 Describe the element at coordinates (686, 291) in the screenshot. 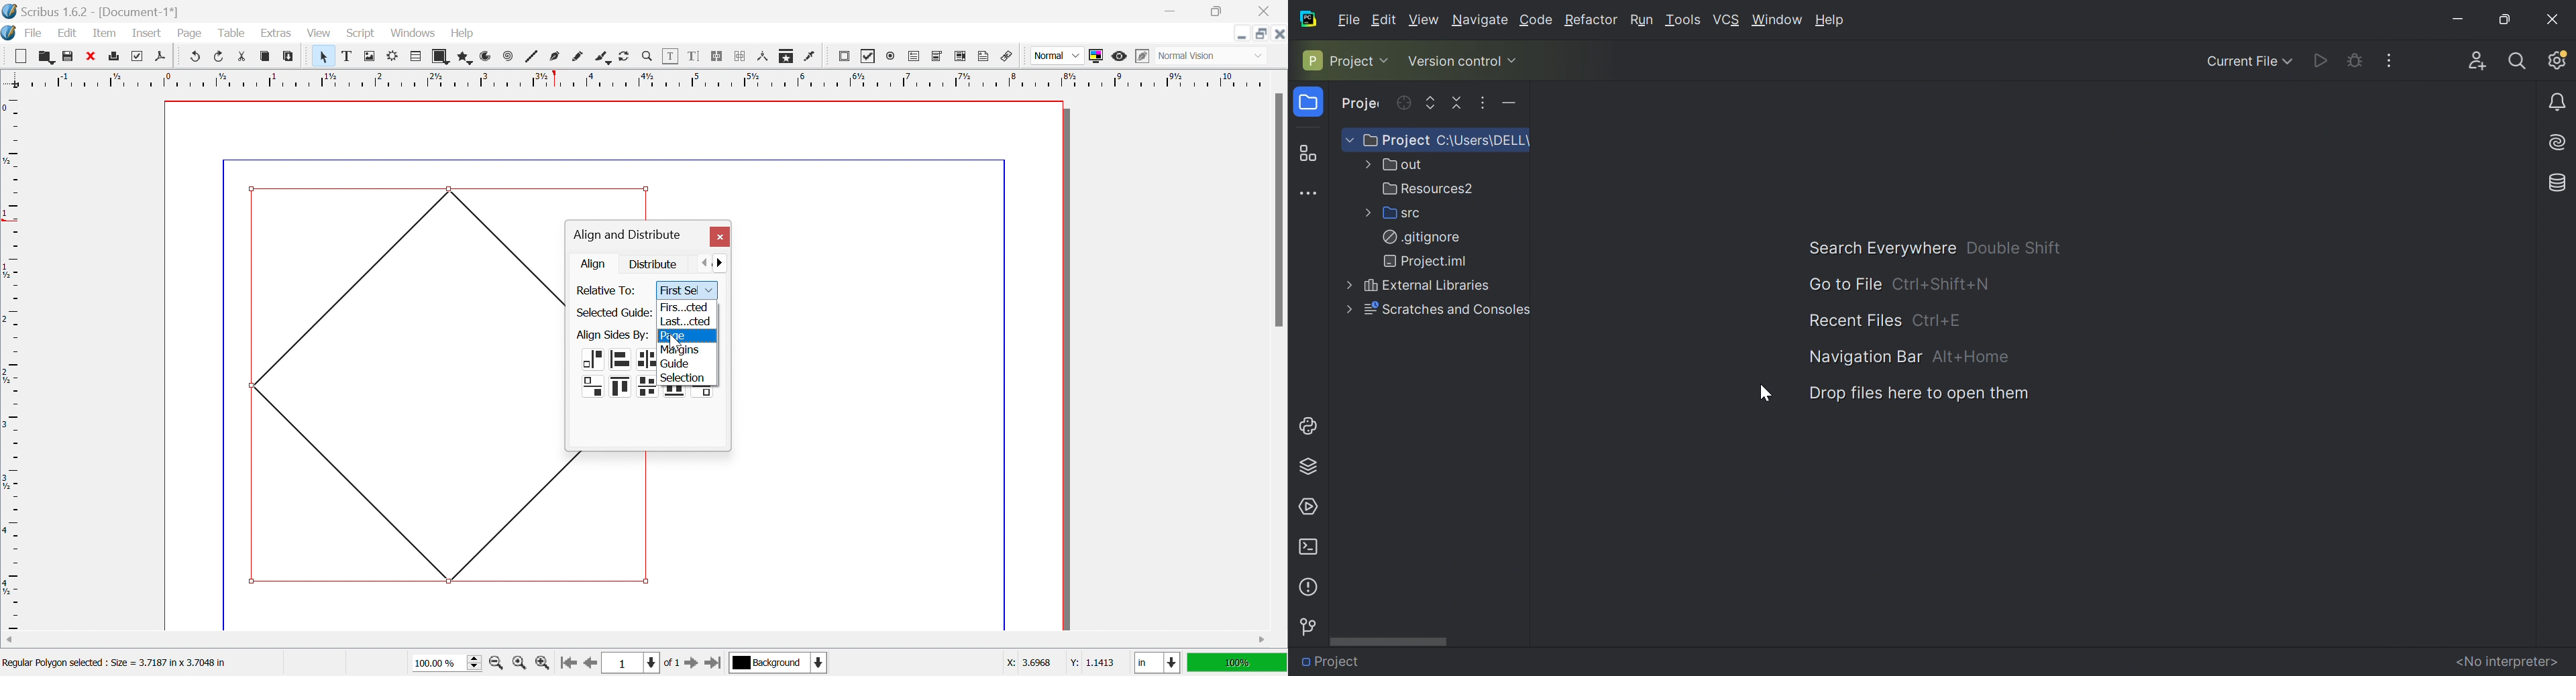

I see `First select` at that location.